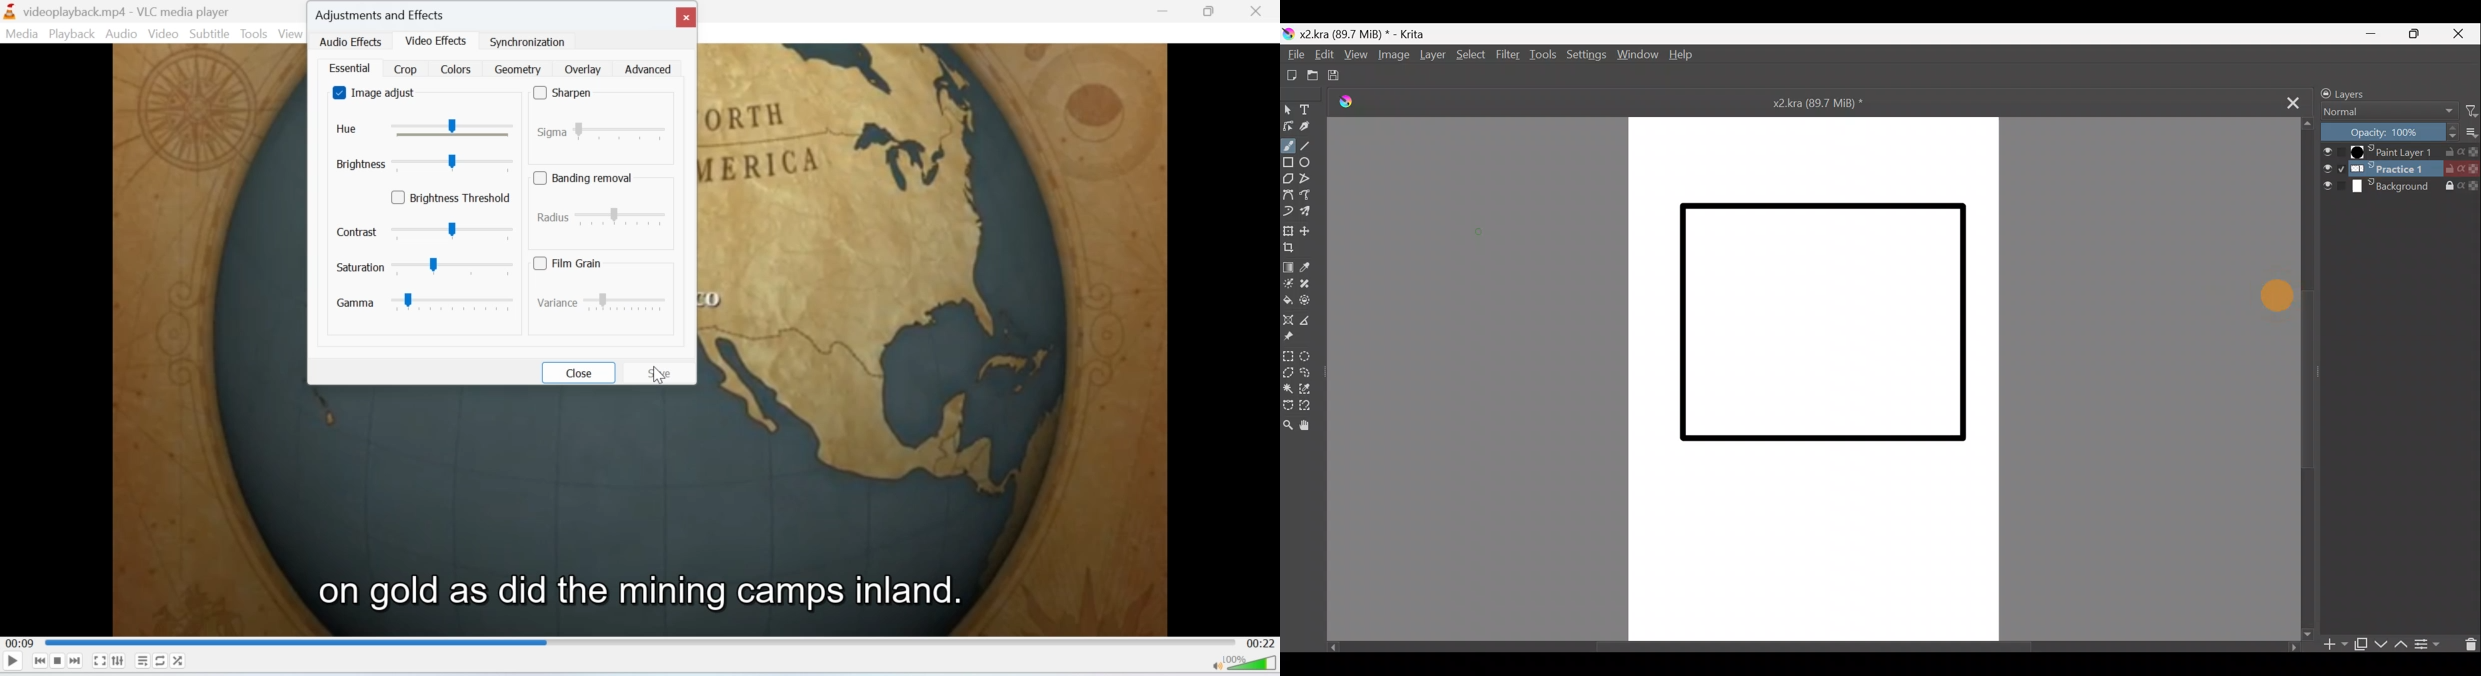  What do you see at coordinates (437, 39) in the screenshot?
I see `video effects` at bounding box center [437, 39].